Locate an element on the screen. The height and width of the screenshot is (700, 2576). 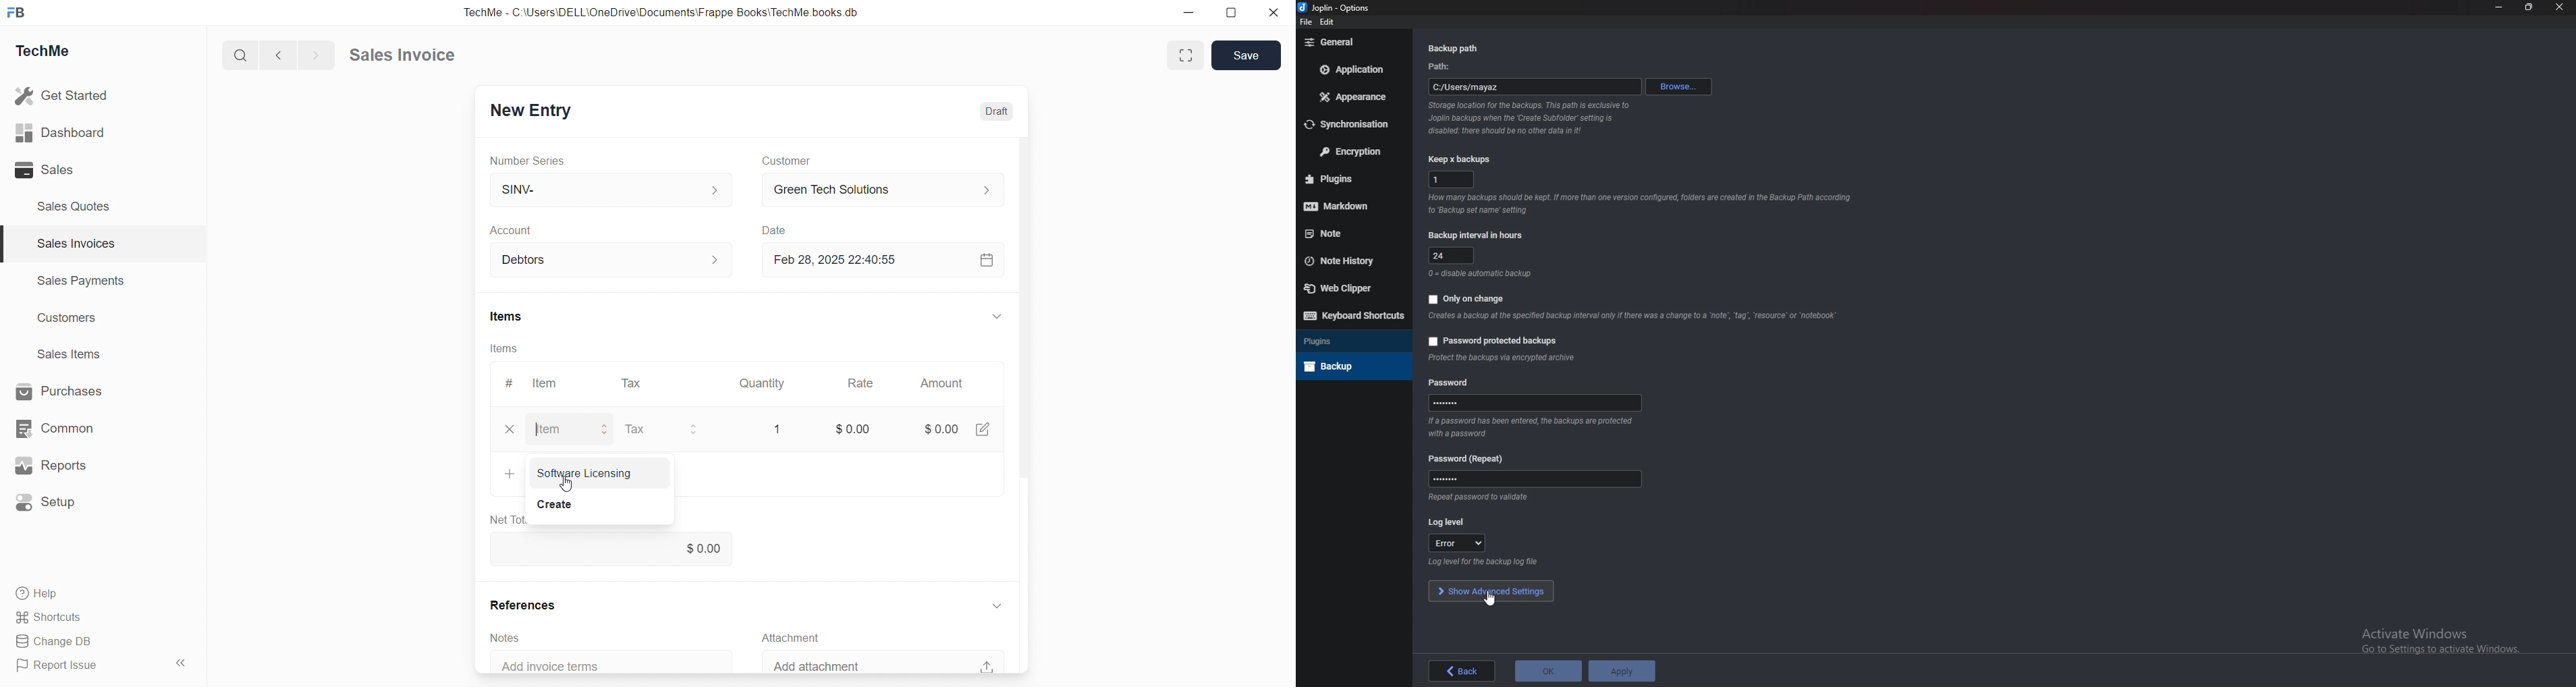
ok is located at coordinates (1548, 671).